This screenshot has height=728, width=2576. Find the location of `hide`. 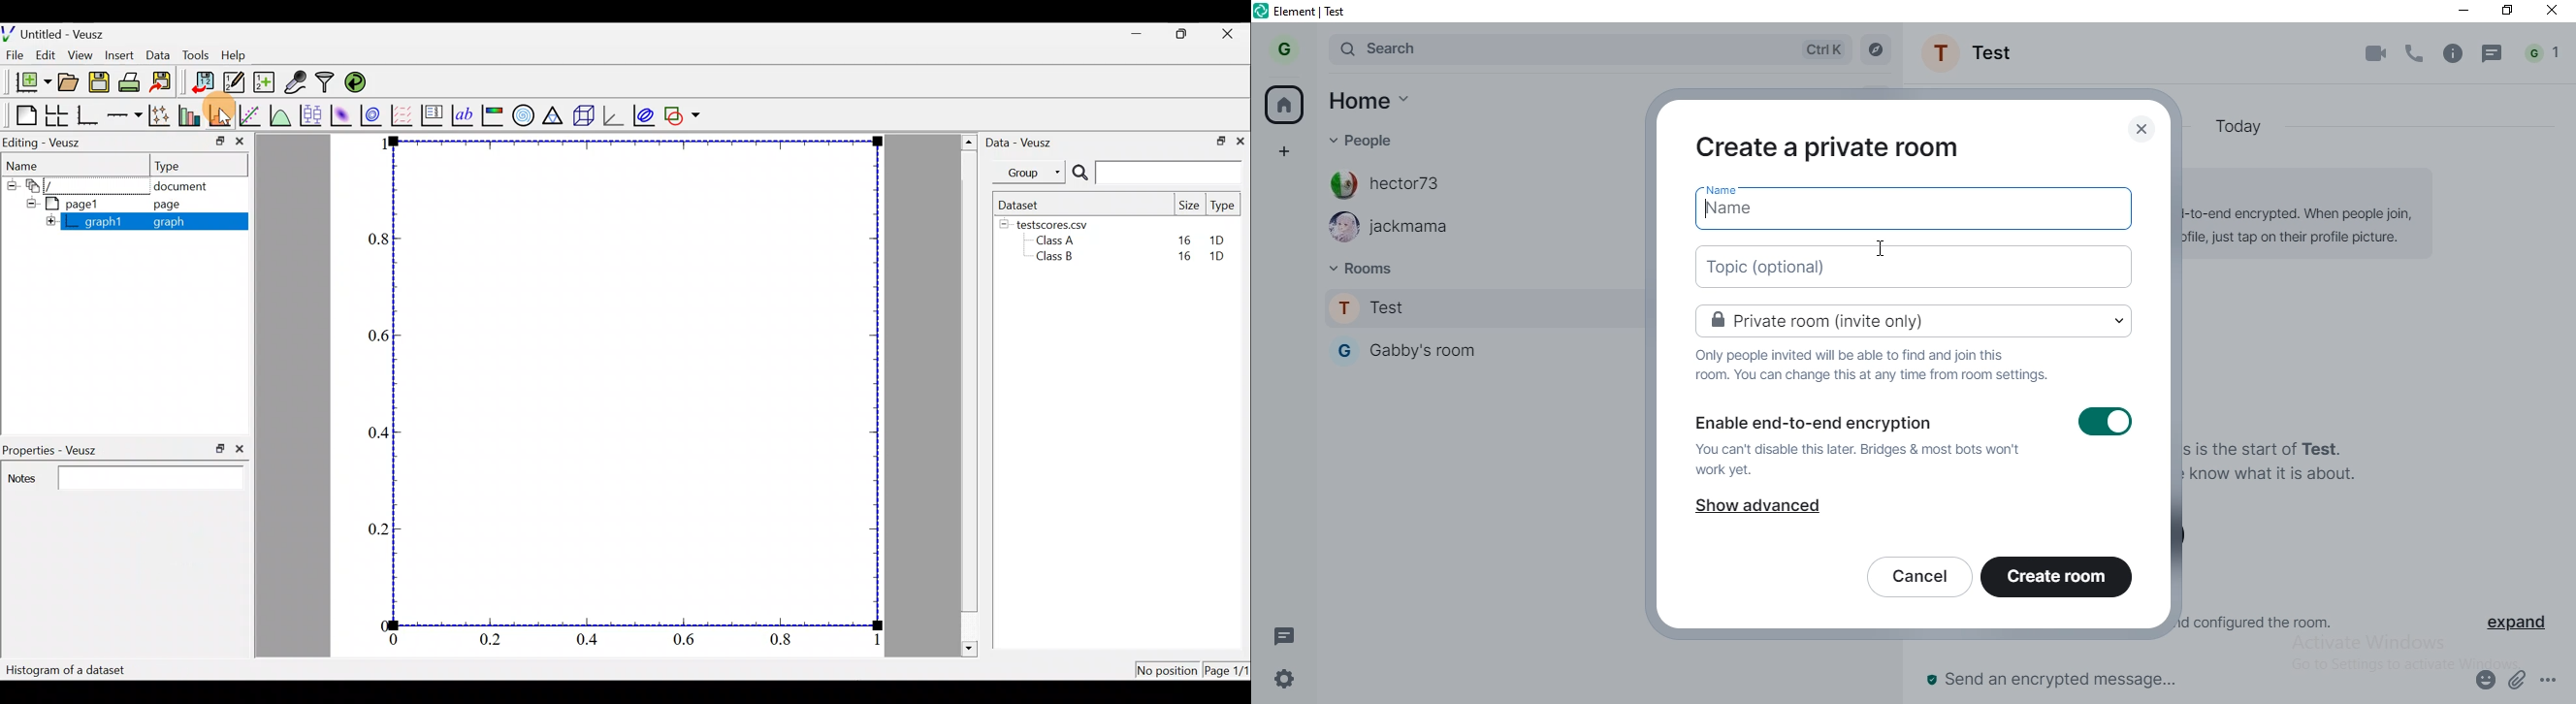

hide is located at coordinates (50, 221).